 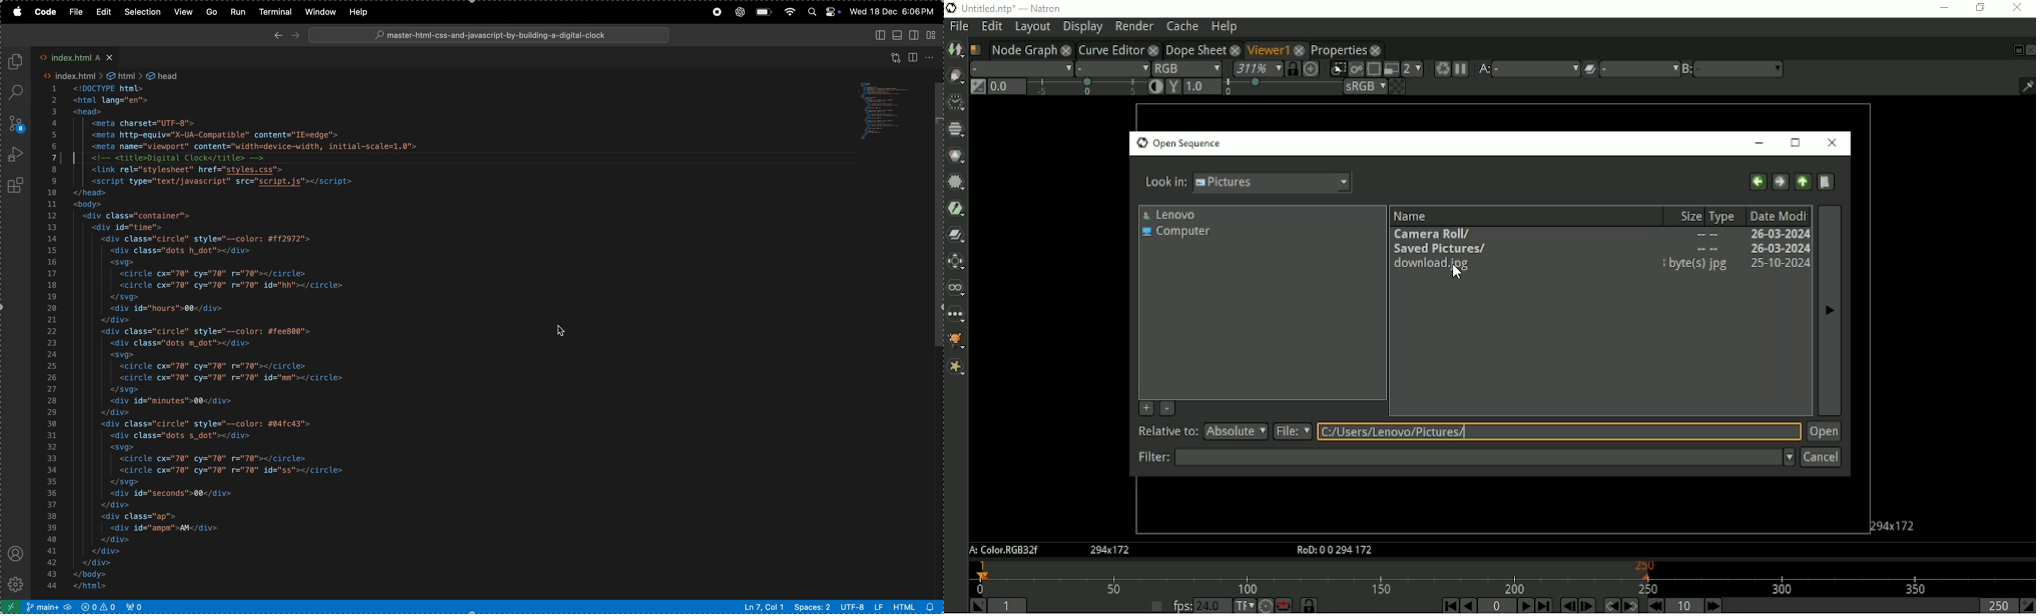 What do you see at coordinates (15, 12) in the screenshot?
I see `apple menu` at bounding box center [15, 12].